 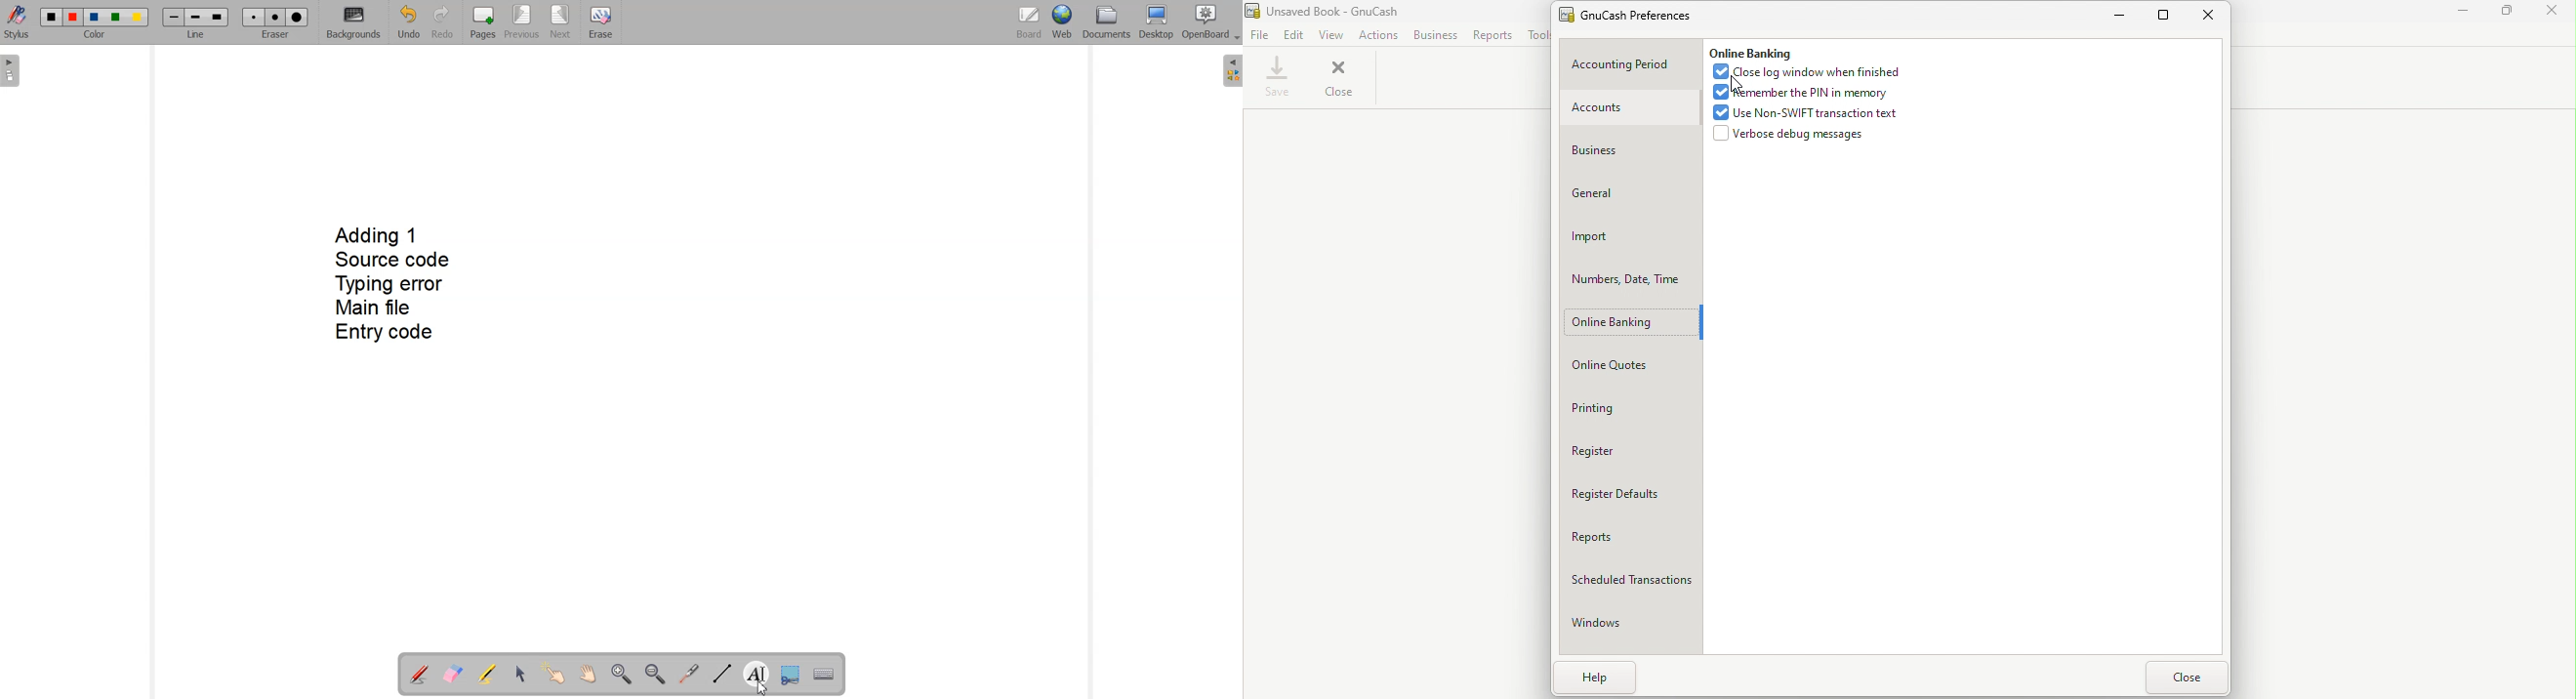 What do you see at coordinates (1629, 150) in the screenshot?
I see `Business` at bounding box center [1629, 150].